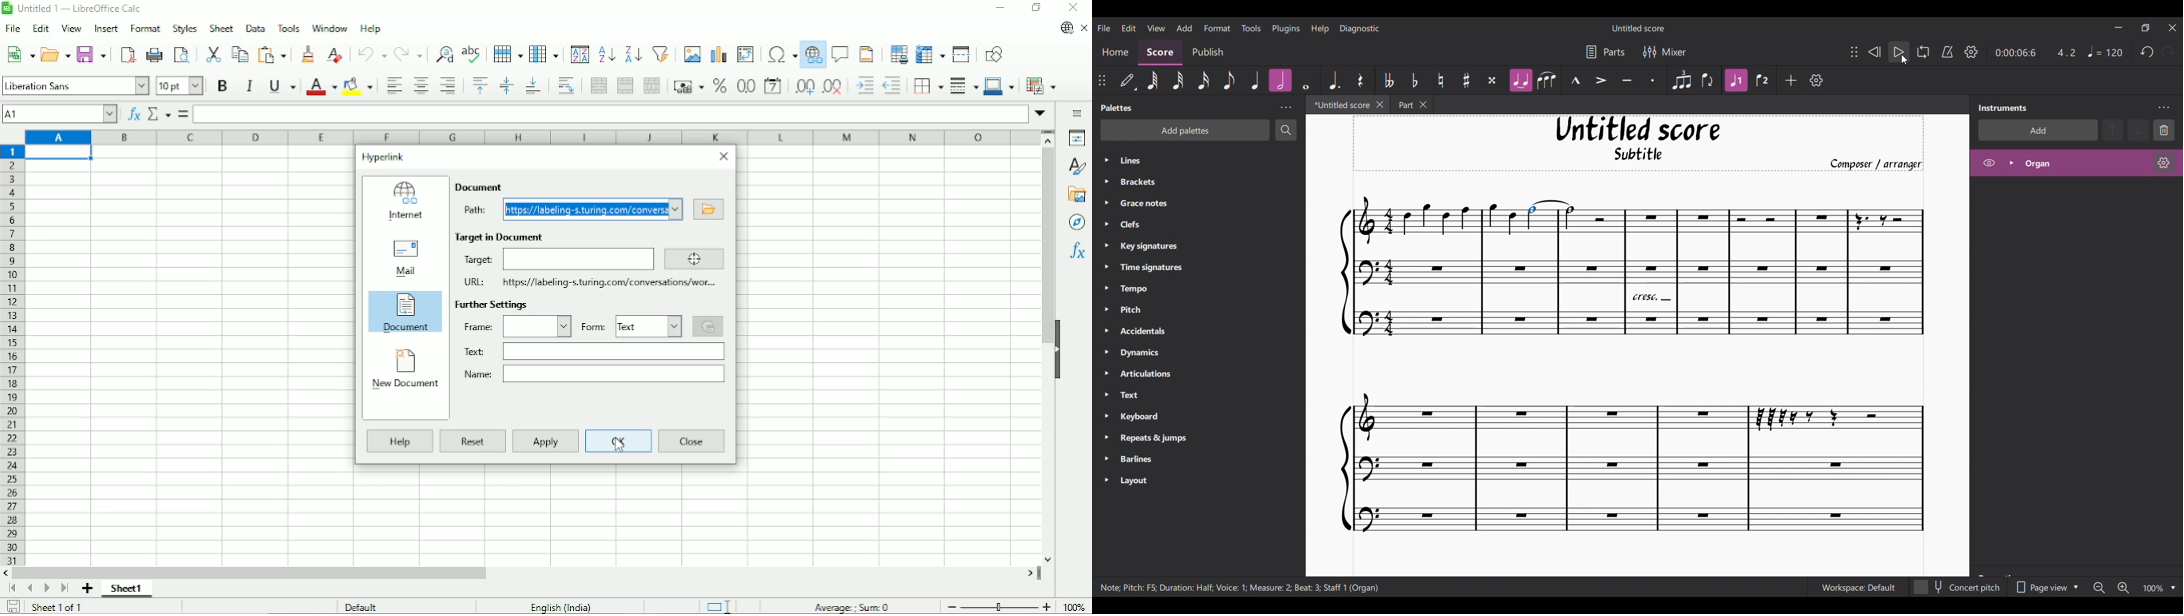  Describe the element at coordinates (186, 28) in the screenshot. I see `styles` at that location.